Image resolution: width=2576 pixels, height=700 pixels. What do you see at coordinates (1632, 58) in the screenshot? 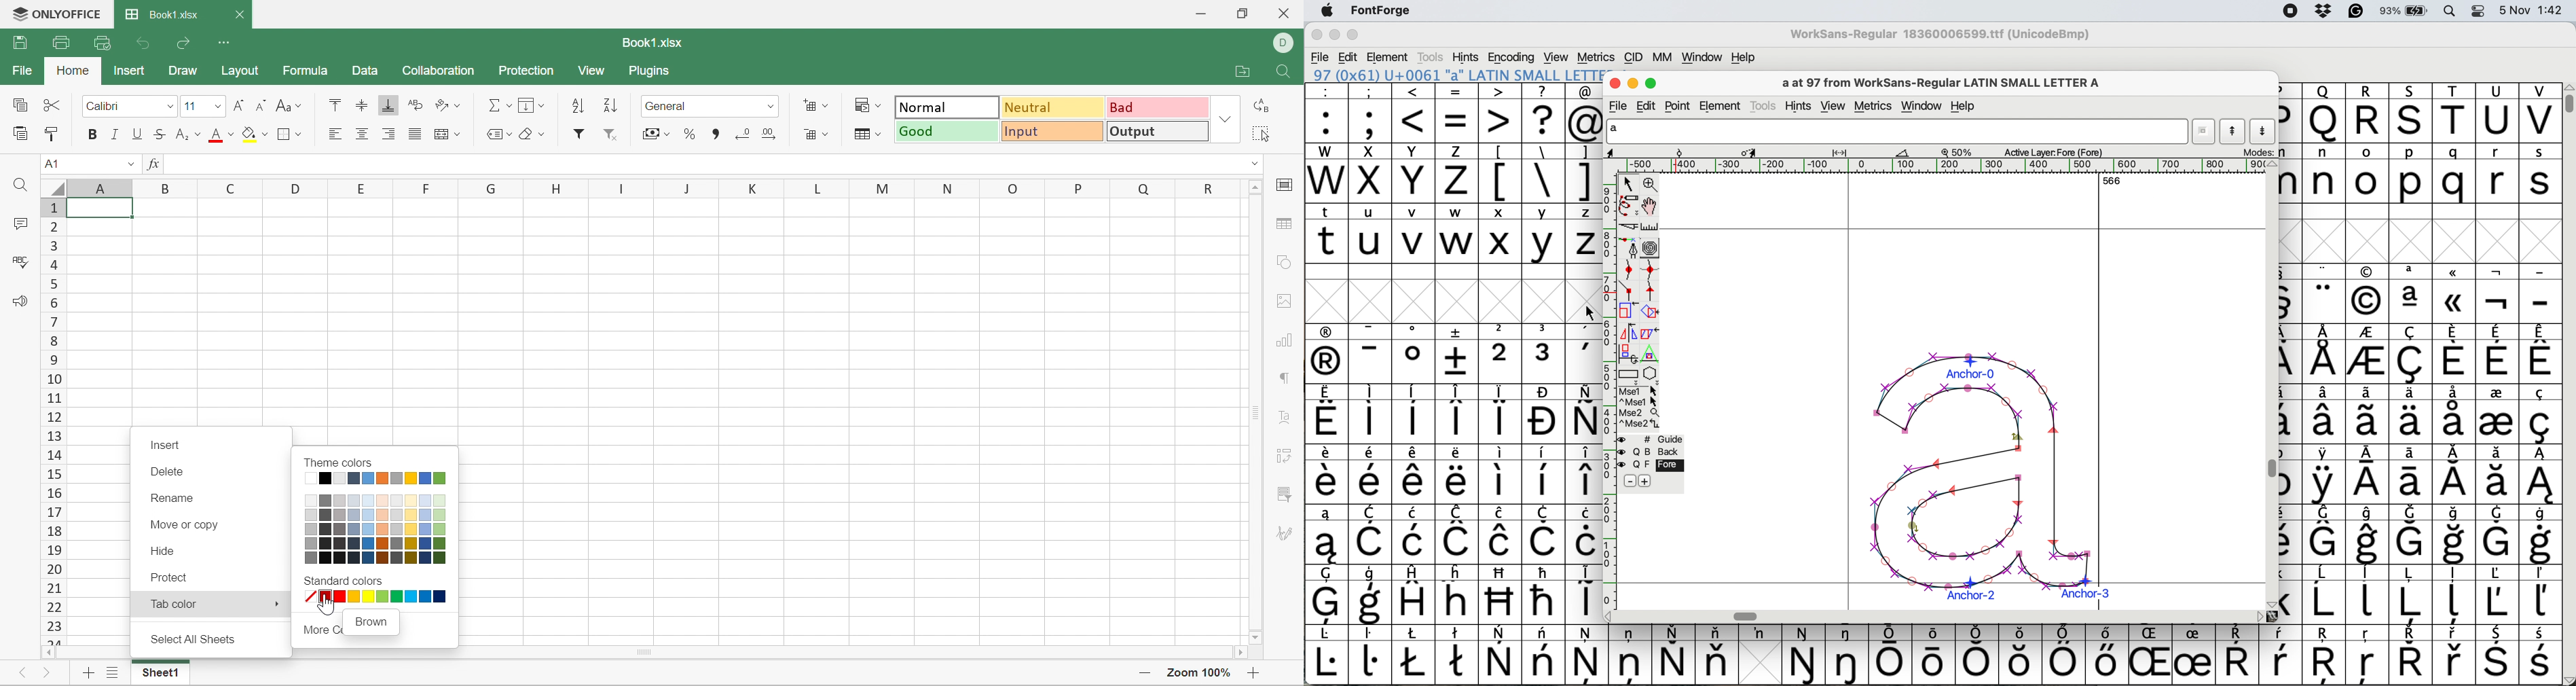
I see `cid` at bounding box center [1632, 58].